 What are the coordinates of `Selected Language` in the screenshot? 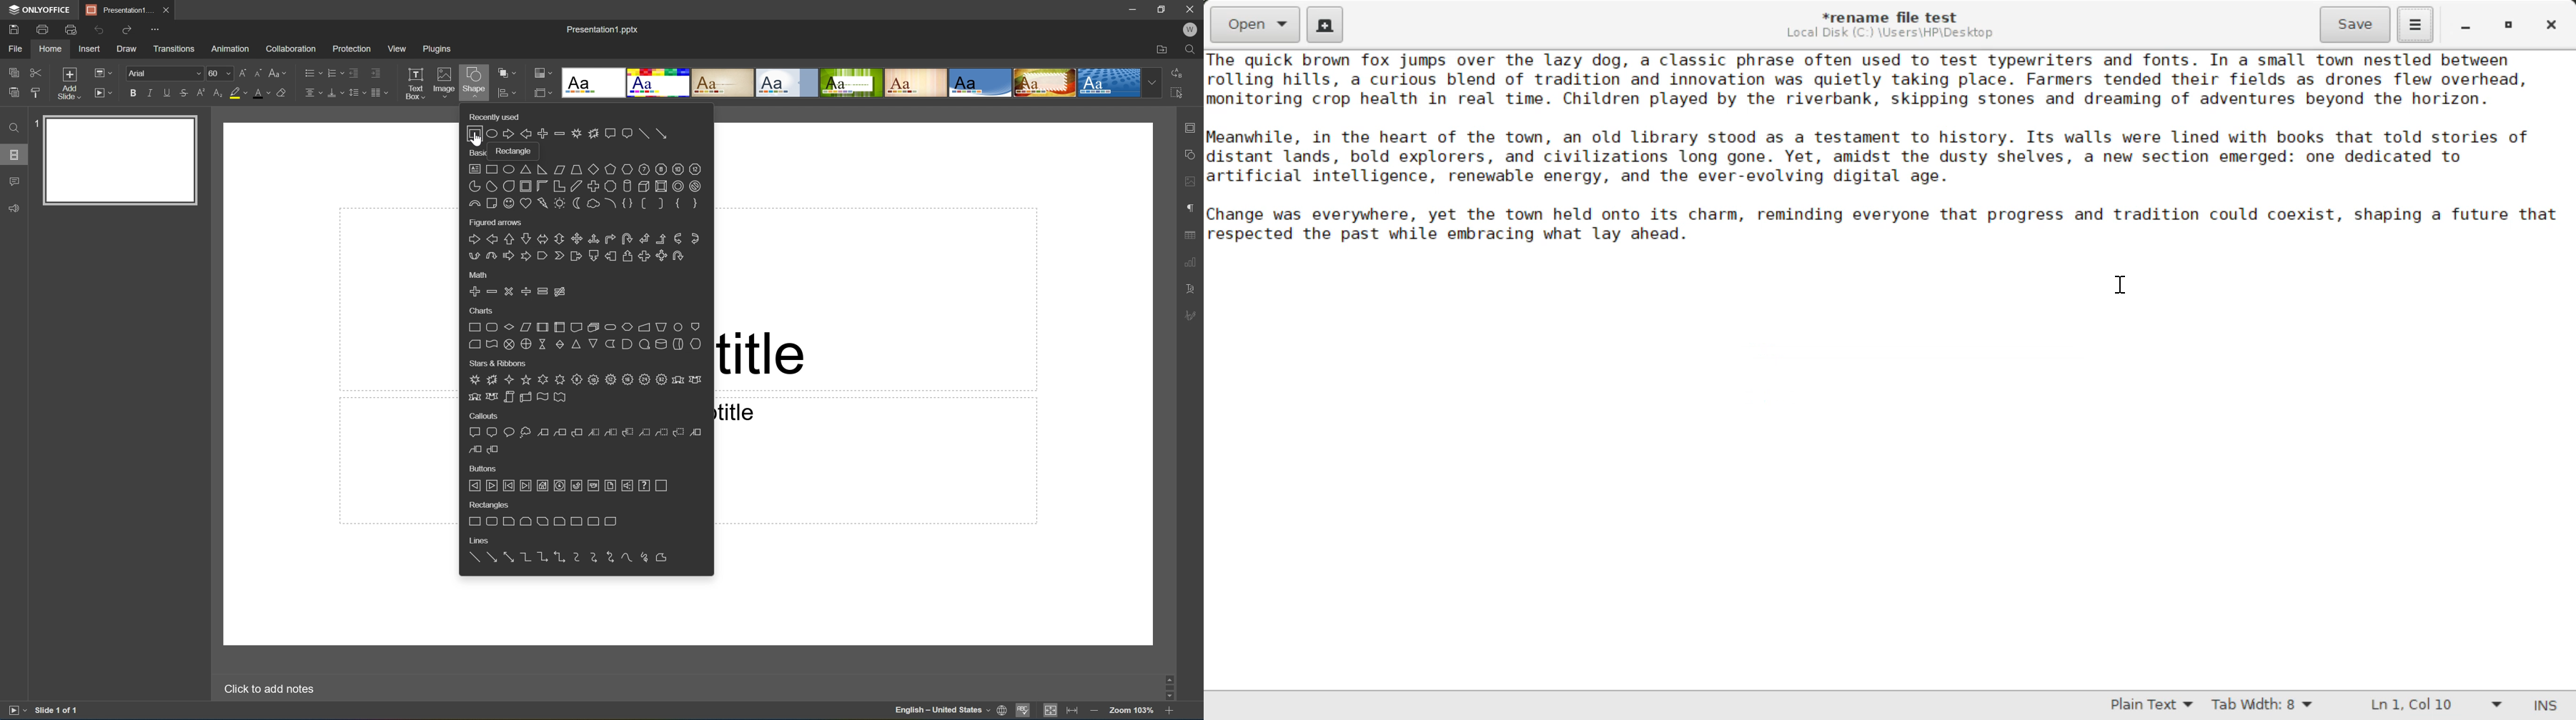 It's located at (2144, 706).